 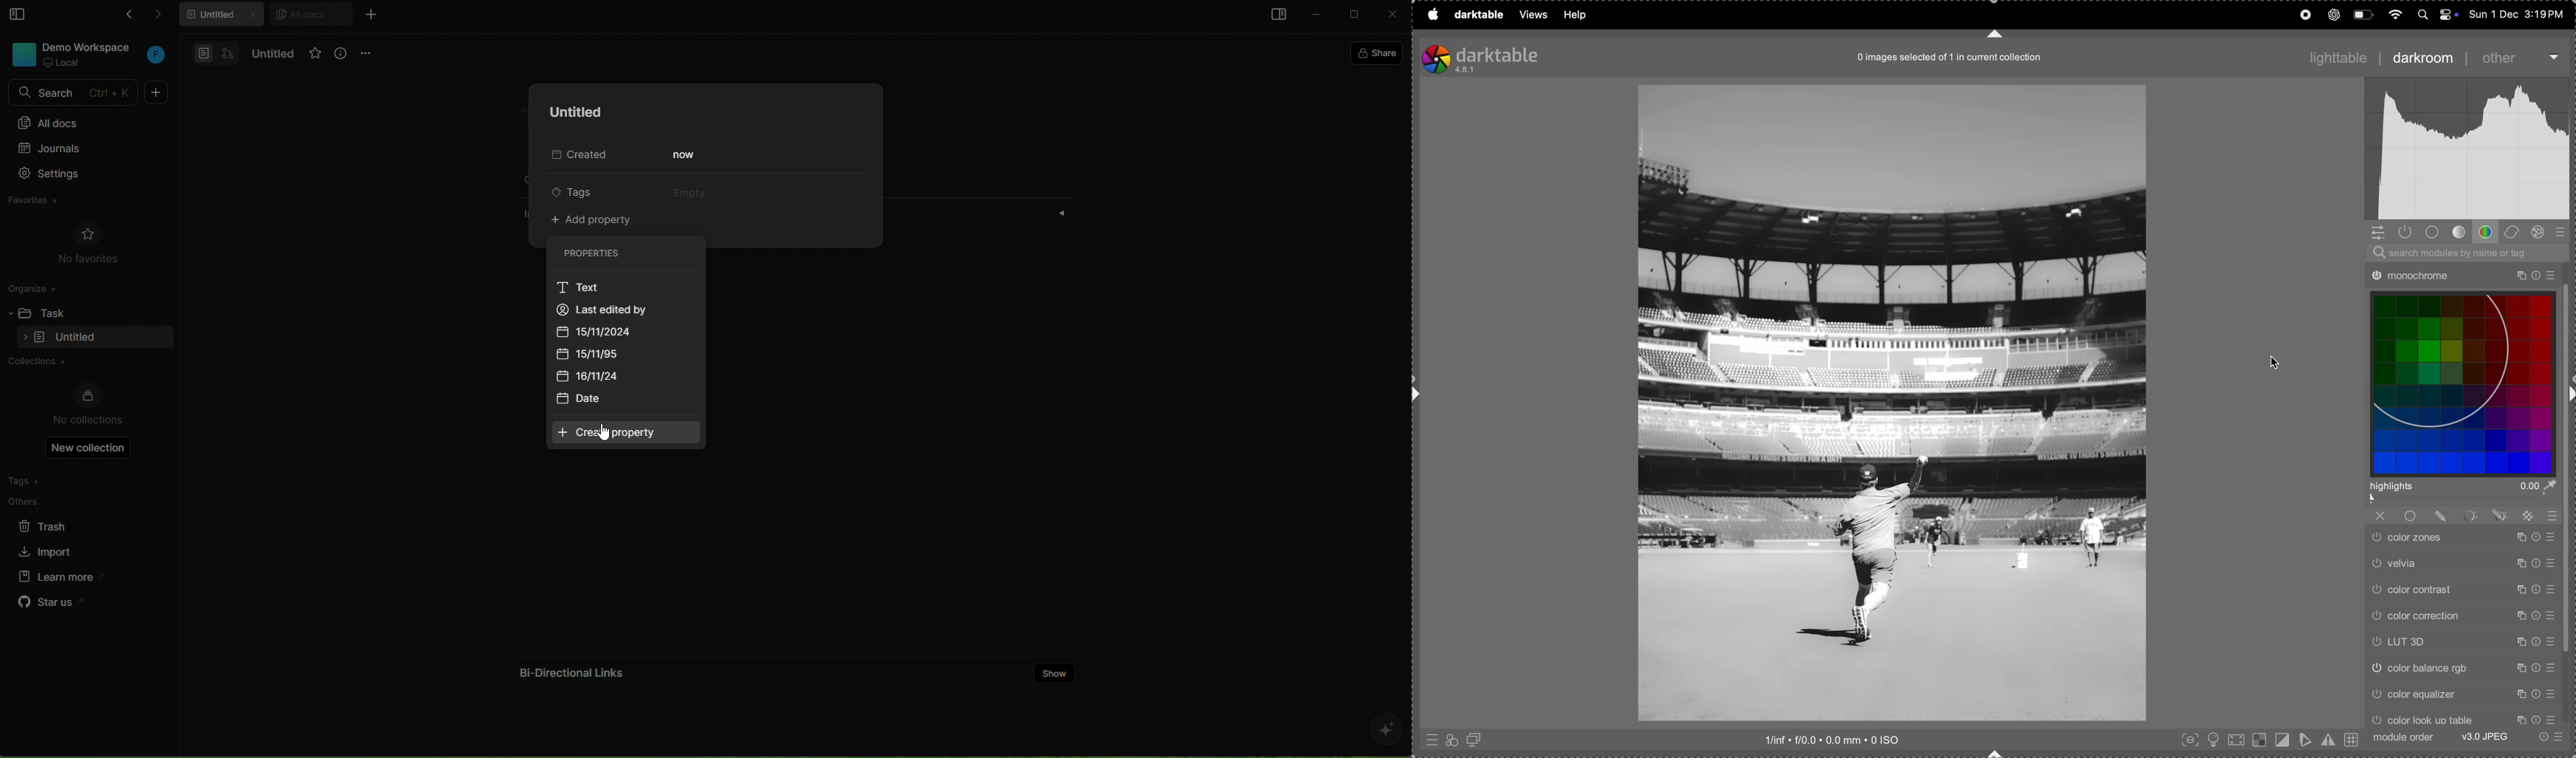 I want to click on ai, so click(x=1385, y=729).